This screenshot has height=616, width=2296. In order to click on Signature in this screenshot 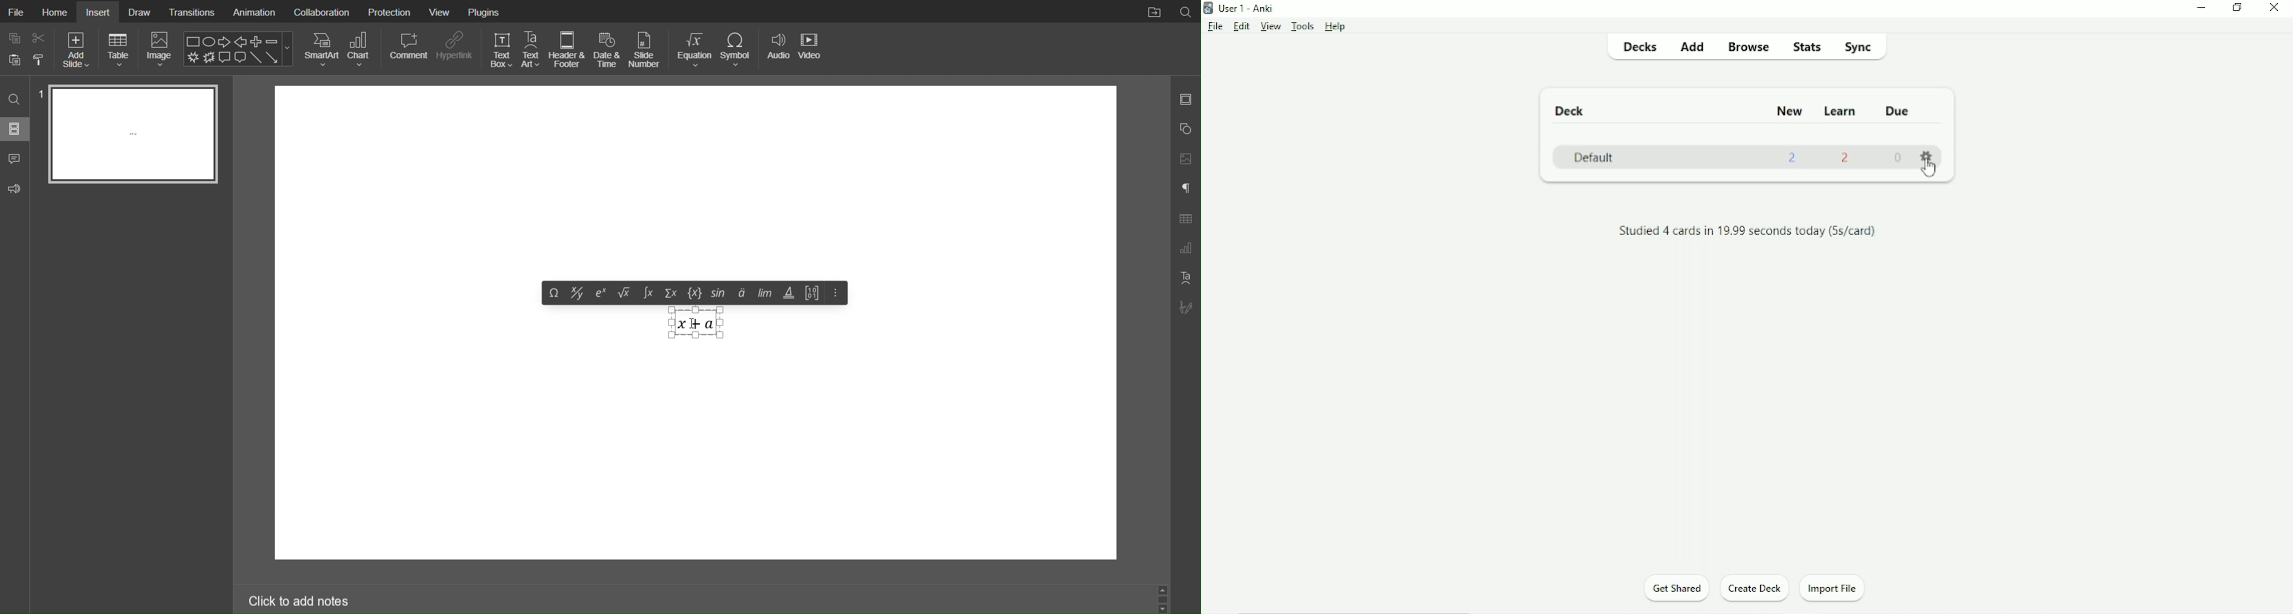, I will do `click(1187, 308)`.